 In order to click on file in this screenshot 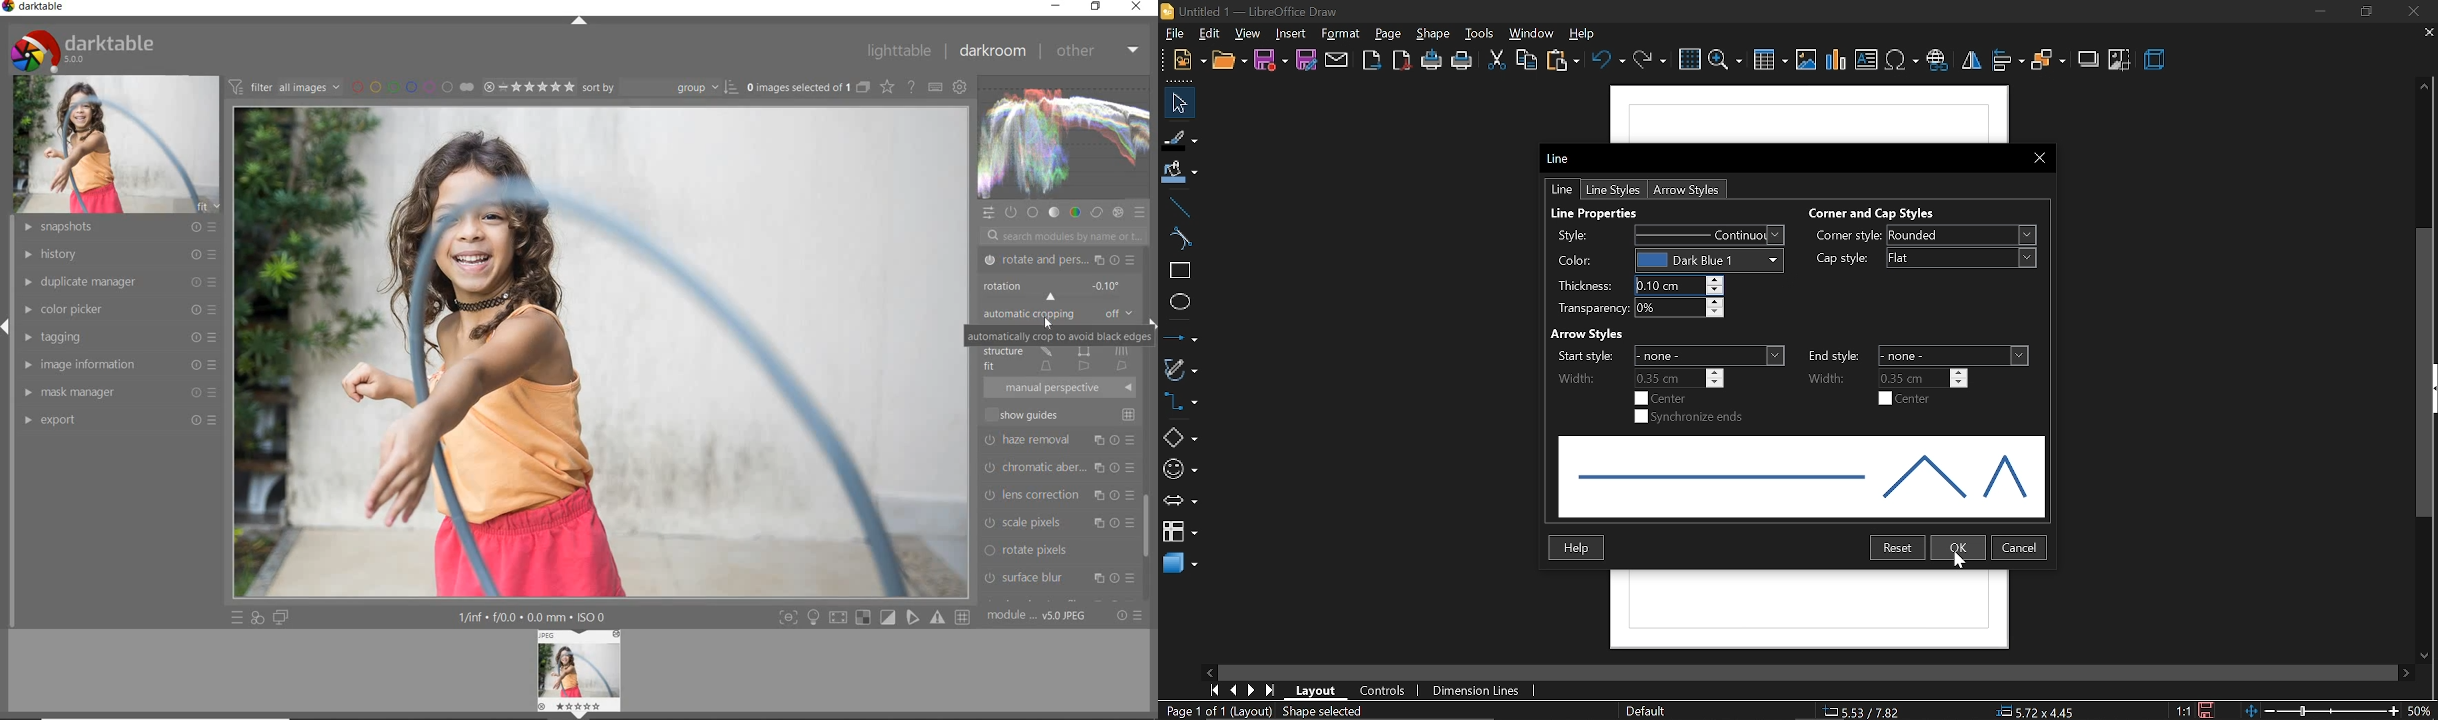, I will do `click(1190, 60)`.